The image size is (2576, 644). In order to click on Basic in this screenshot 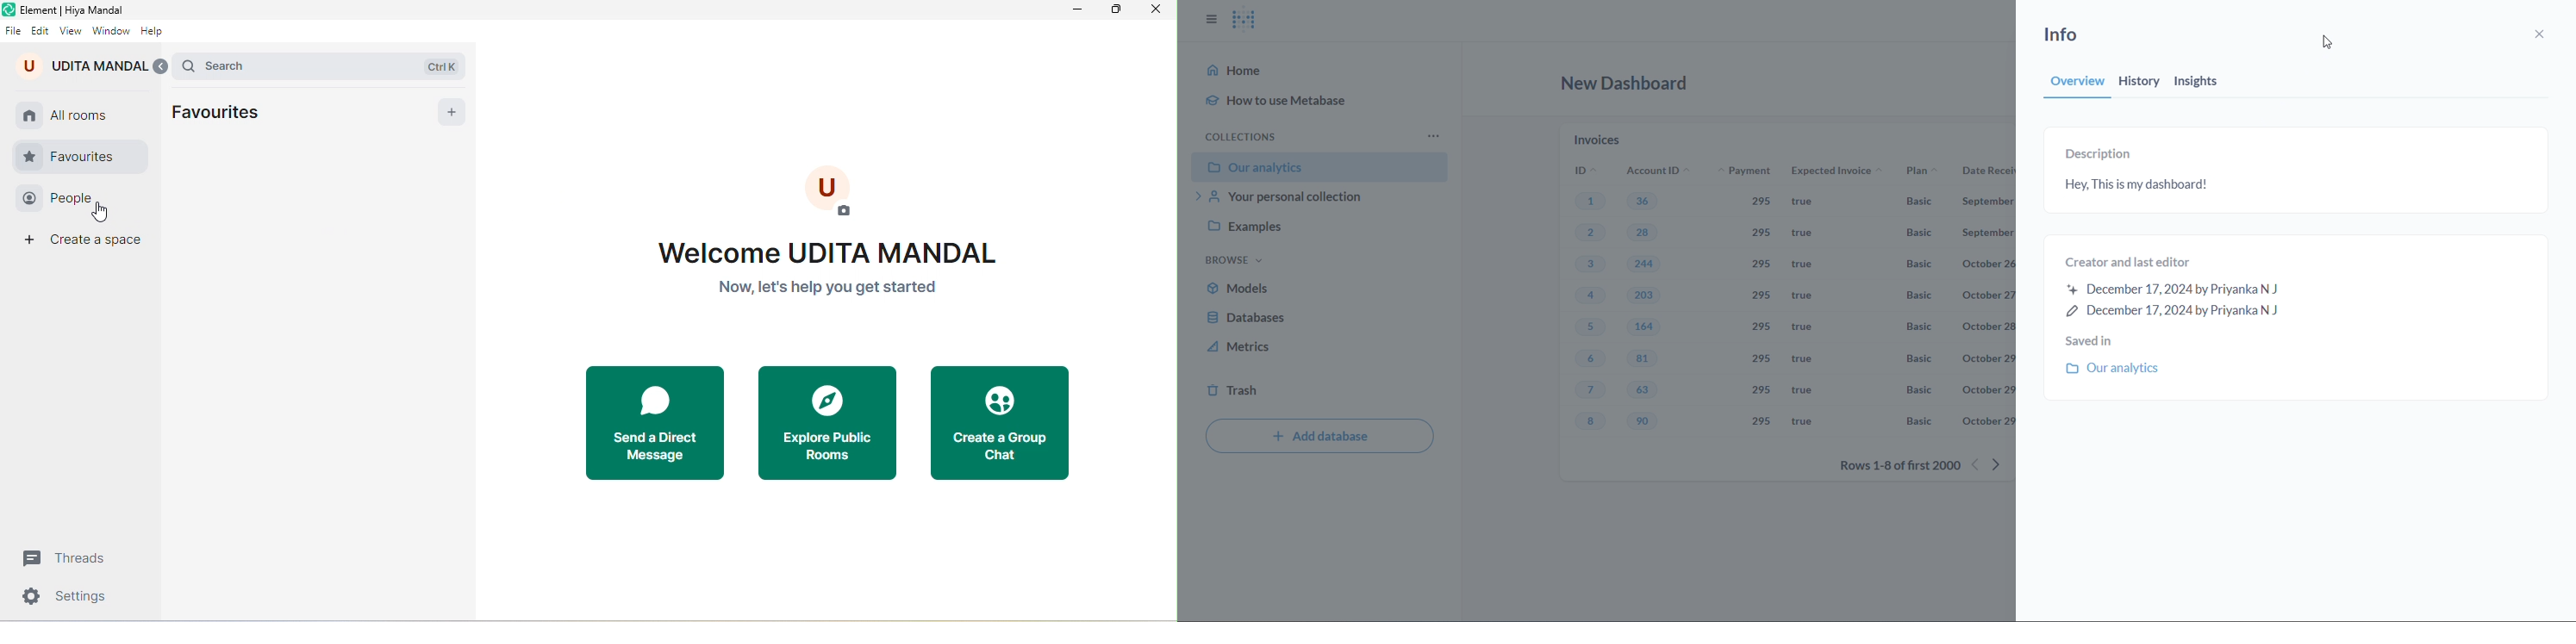, I will do `click(1915, 421)`.